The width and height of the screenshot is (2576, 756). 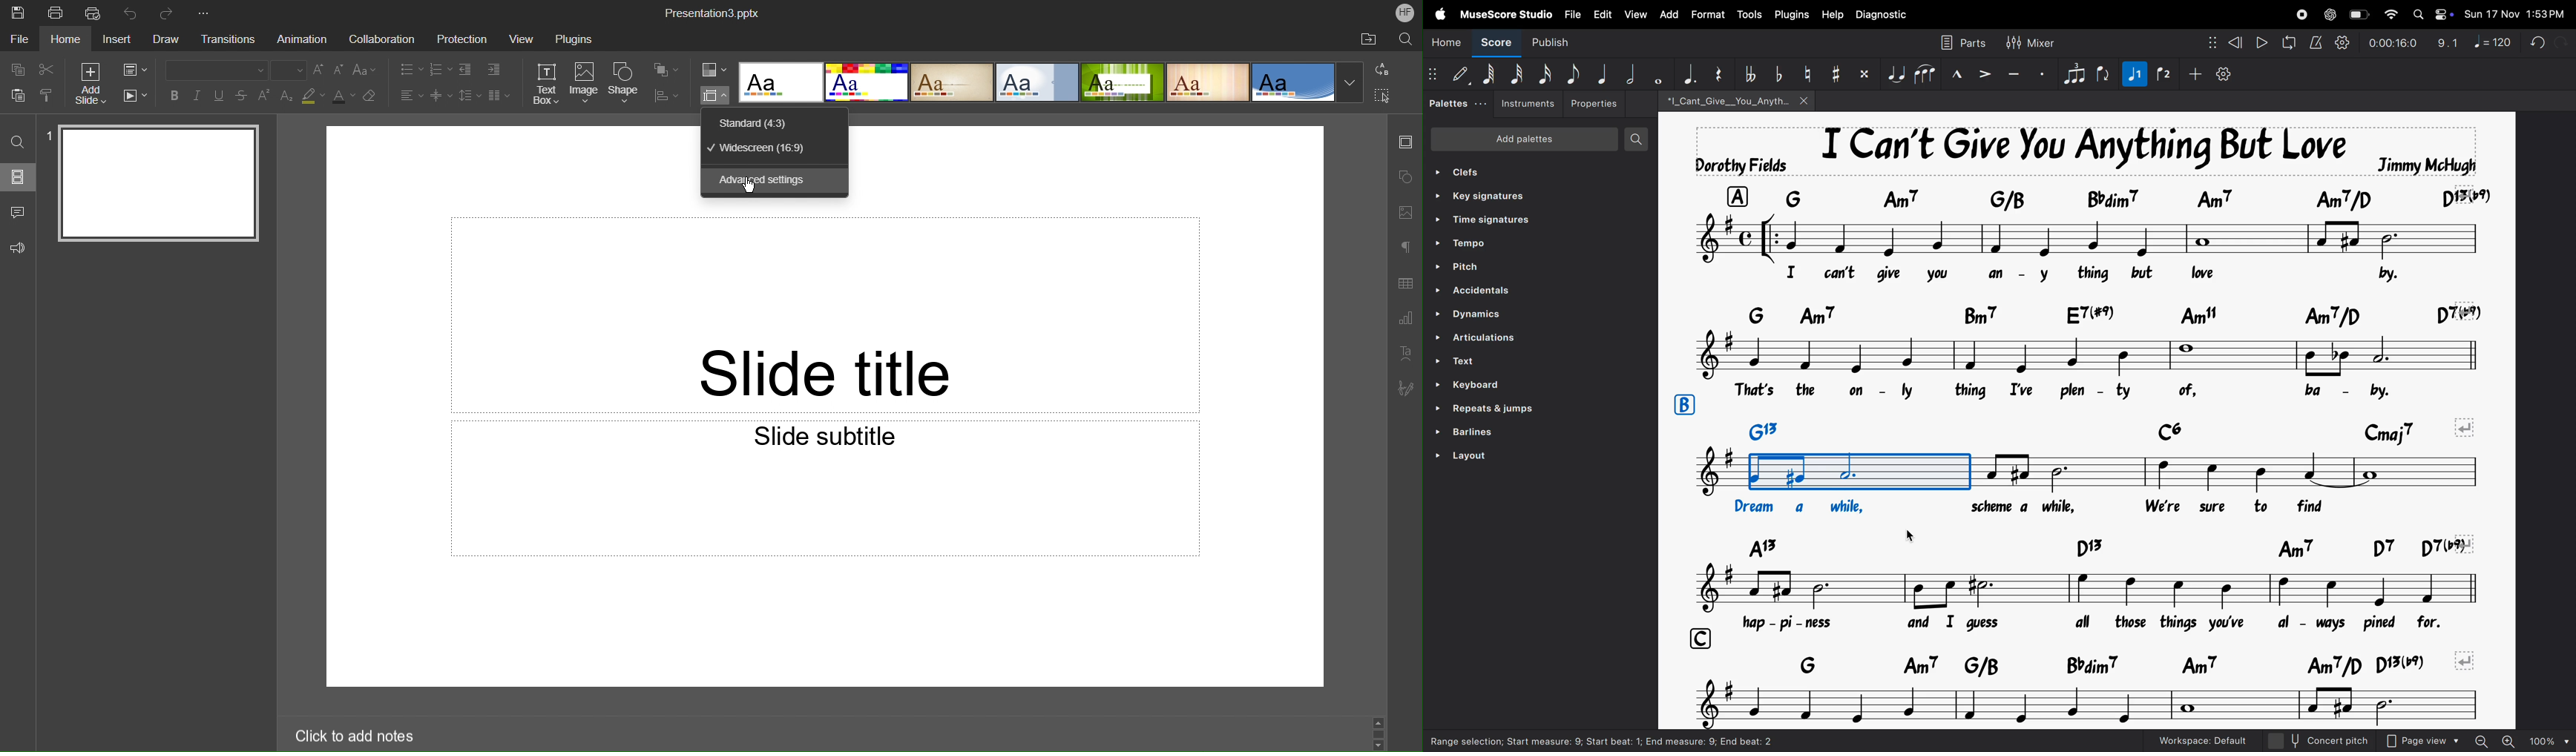 What do you see at coordinates (1525, 139) in the screenshot?
I see `Add patients` at bounding box center [1525, 139].